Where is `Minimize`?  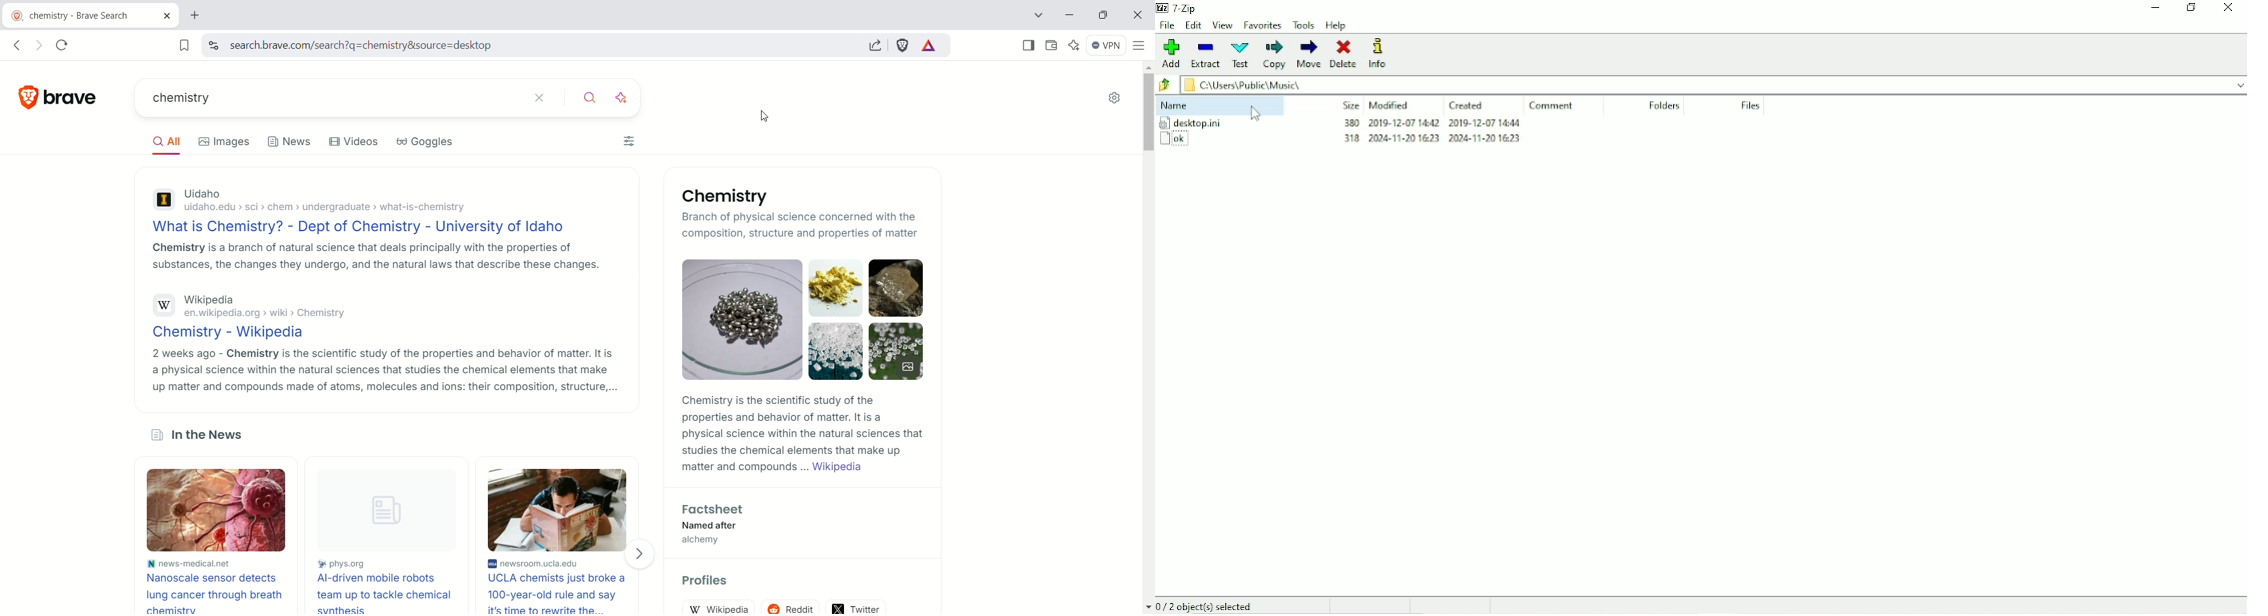
Minimize is located at coordinates (2154, 10).